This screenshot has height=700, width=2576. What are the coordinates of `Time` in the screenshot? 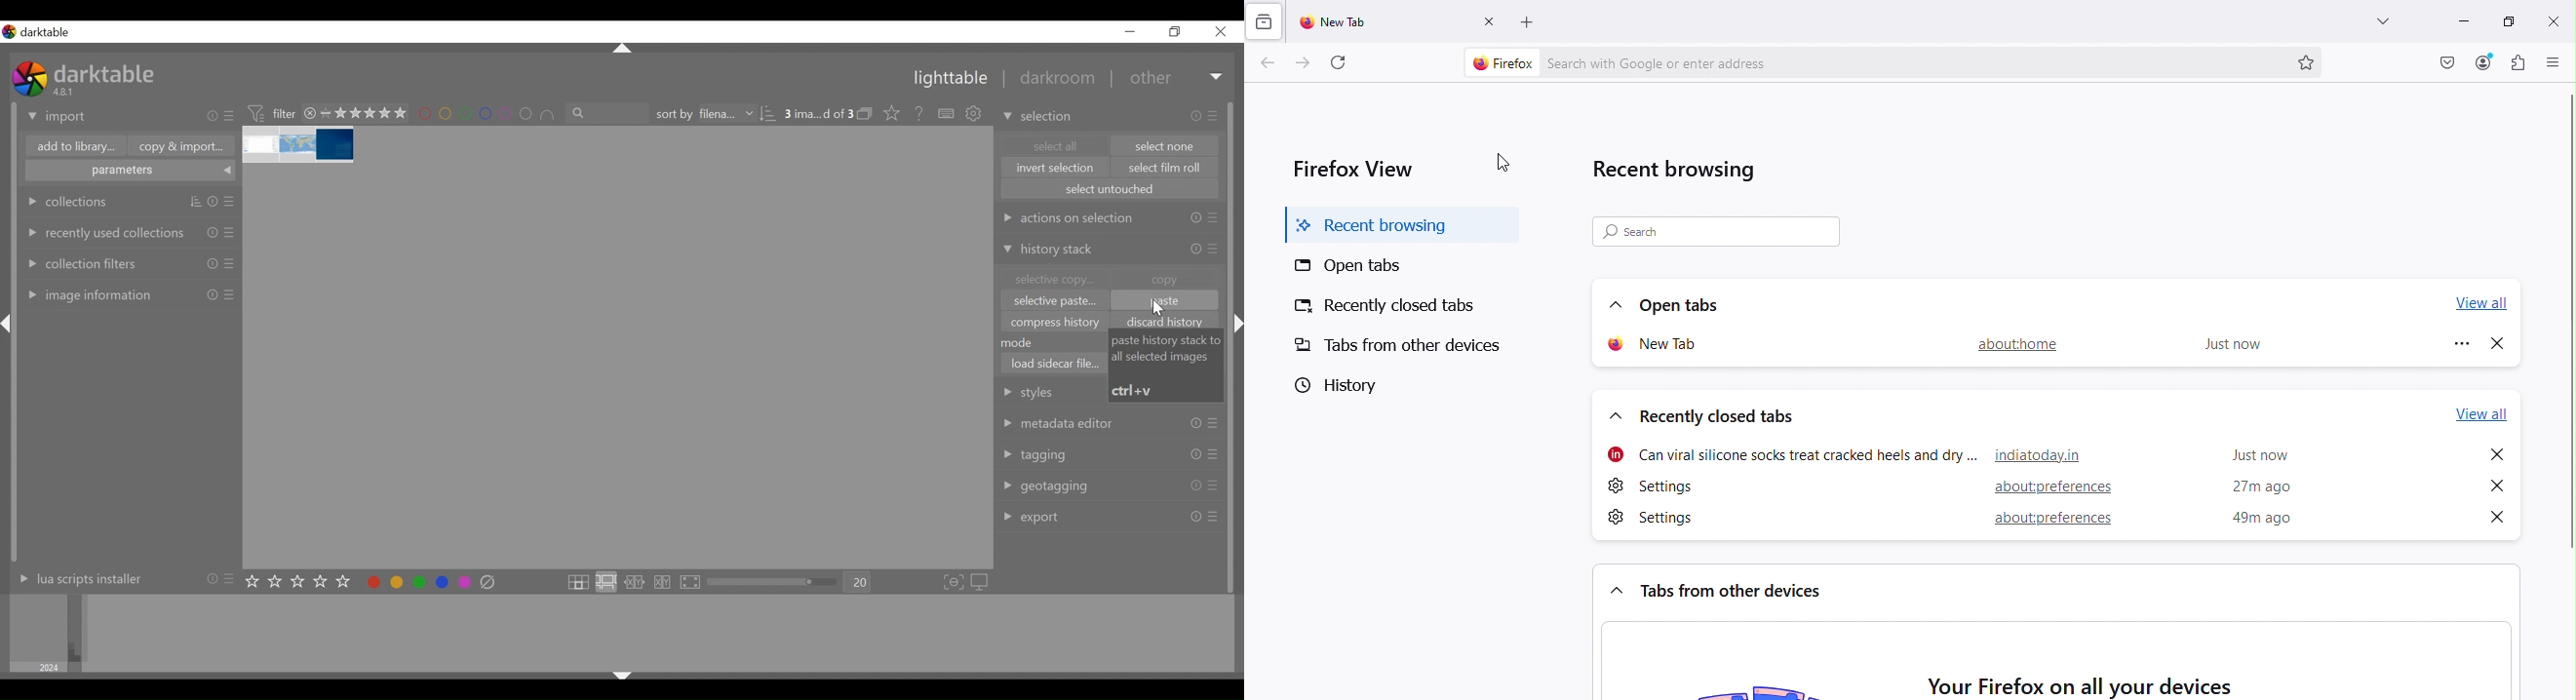 It's located at (2268, 521).